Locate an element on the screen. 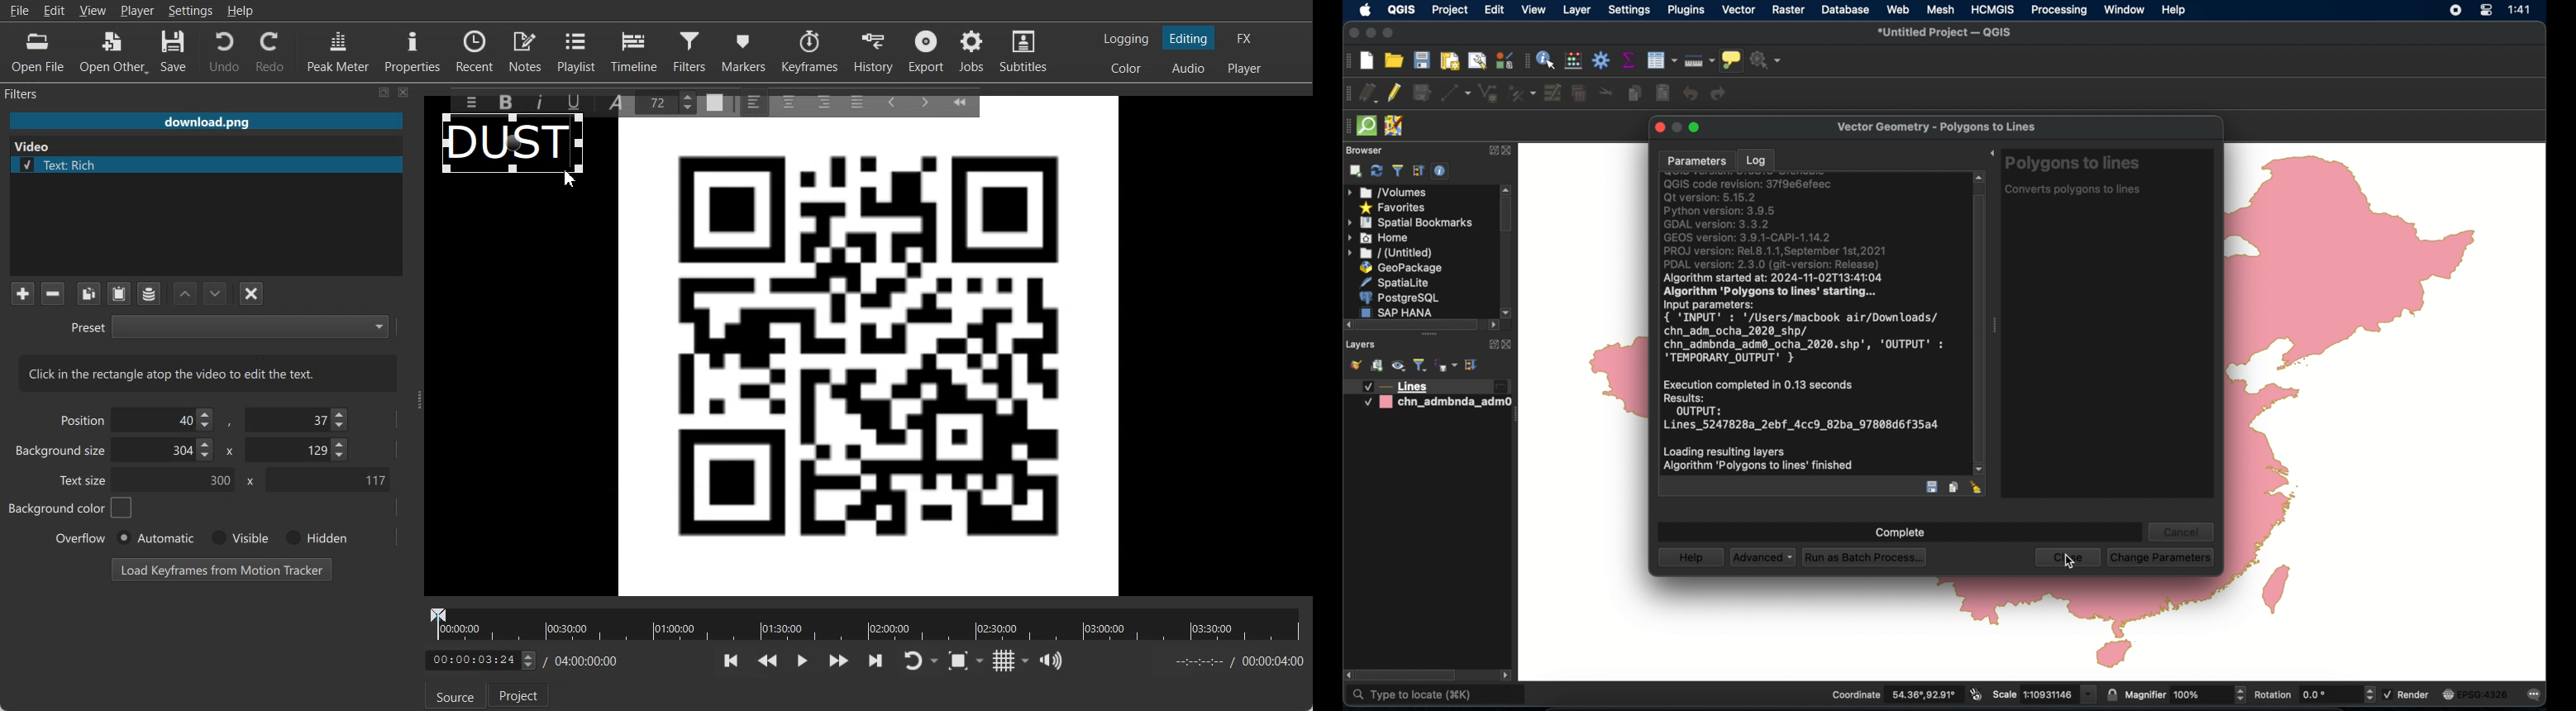 Image resolution: width=2576 pixels, height=728 pixels. Bold is located at coordinates (504, 103).